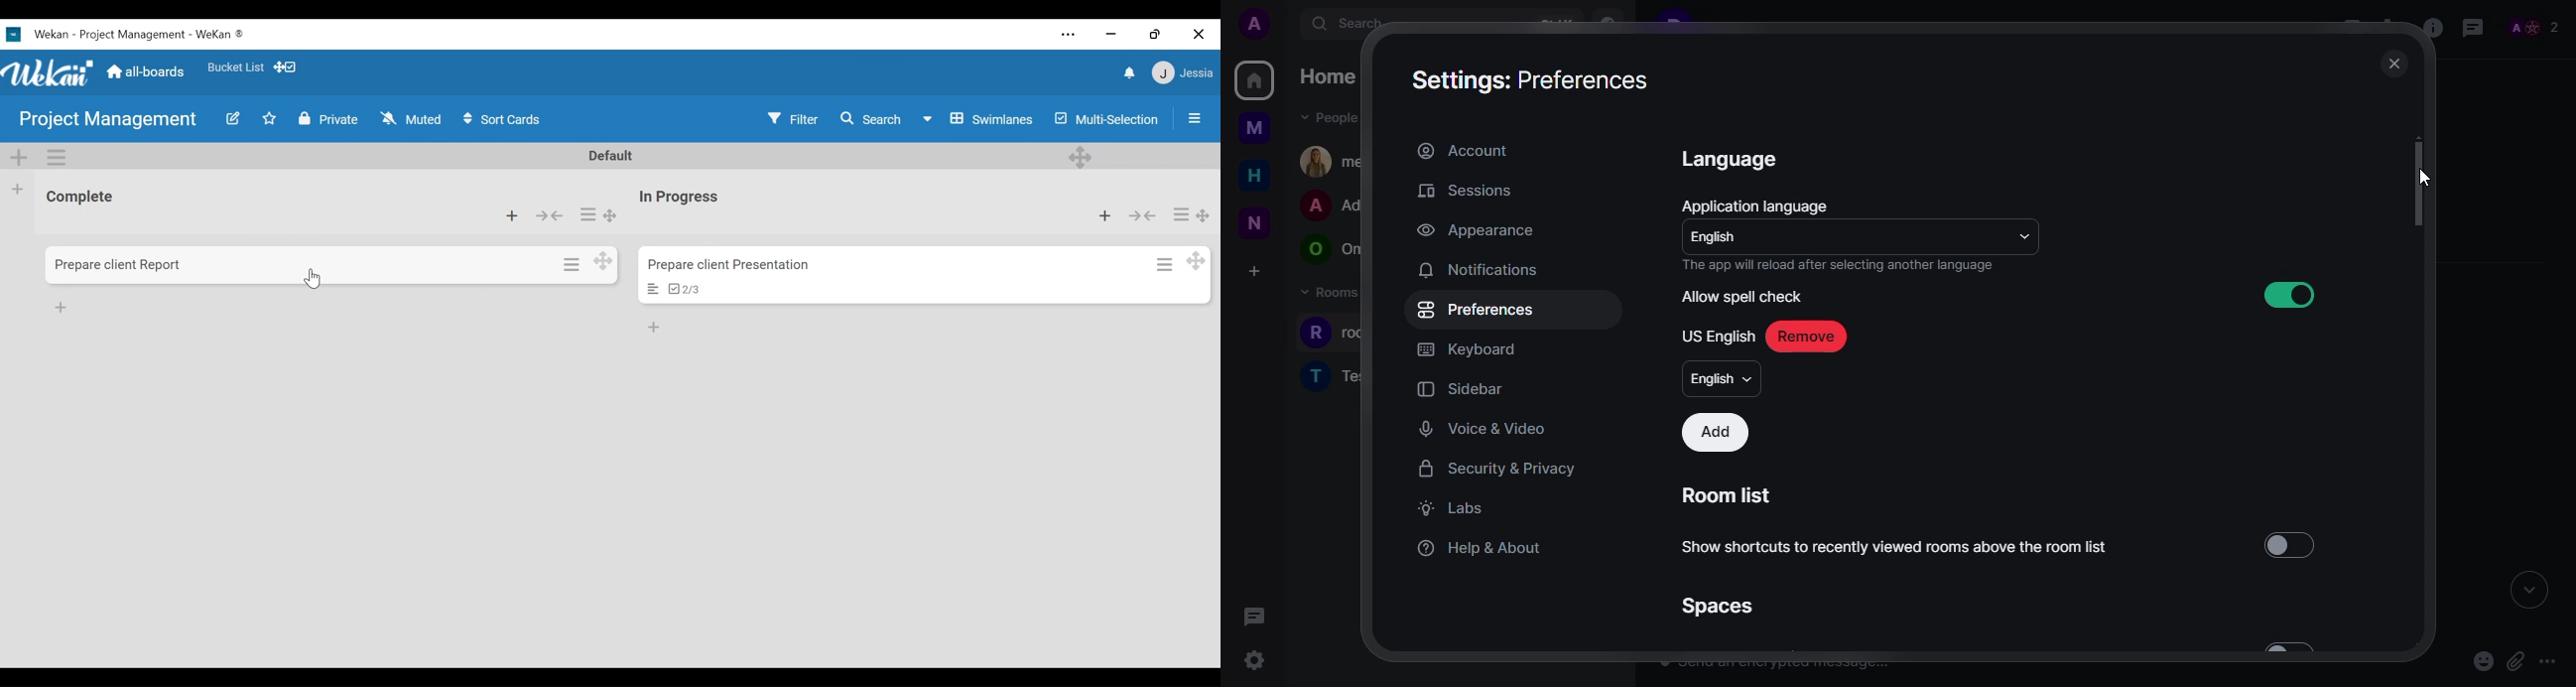 Image resolution: width=2576 pixels, height=700 pixels. Describe the element at coordinates (1731, 495) in the screenshot. I see `room list` at that location.